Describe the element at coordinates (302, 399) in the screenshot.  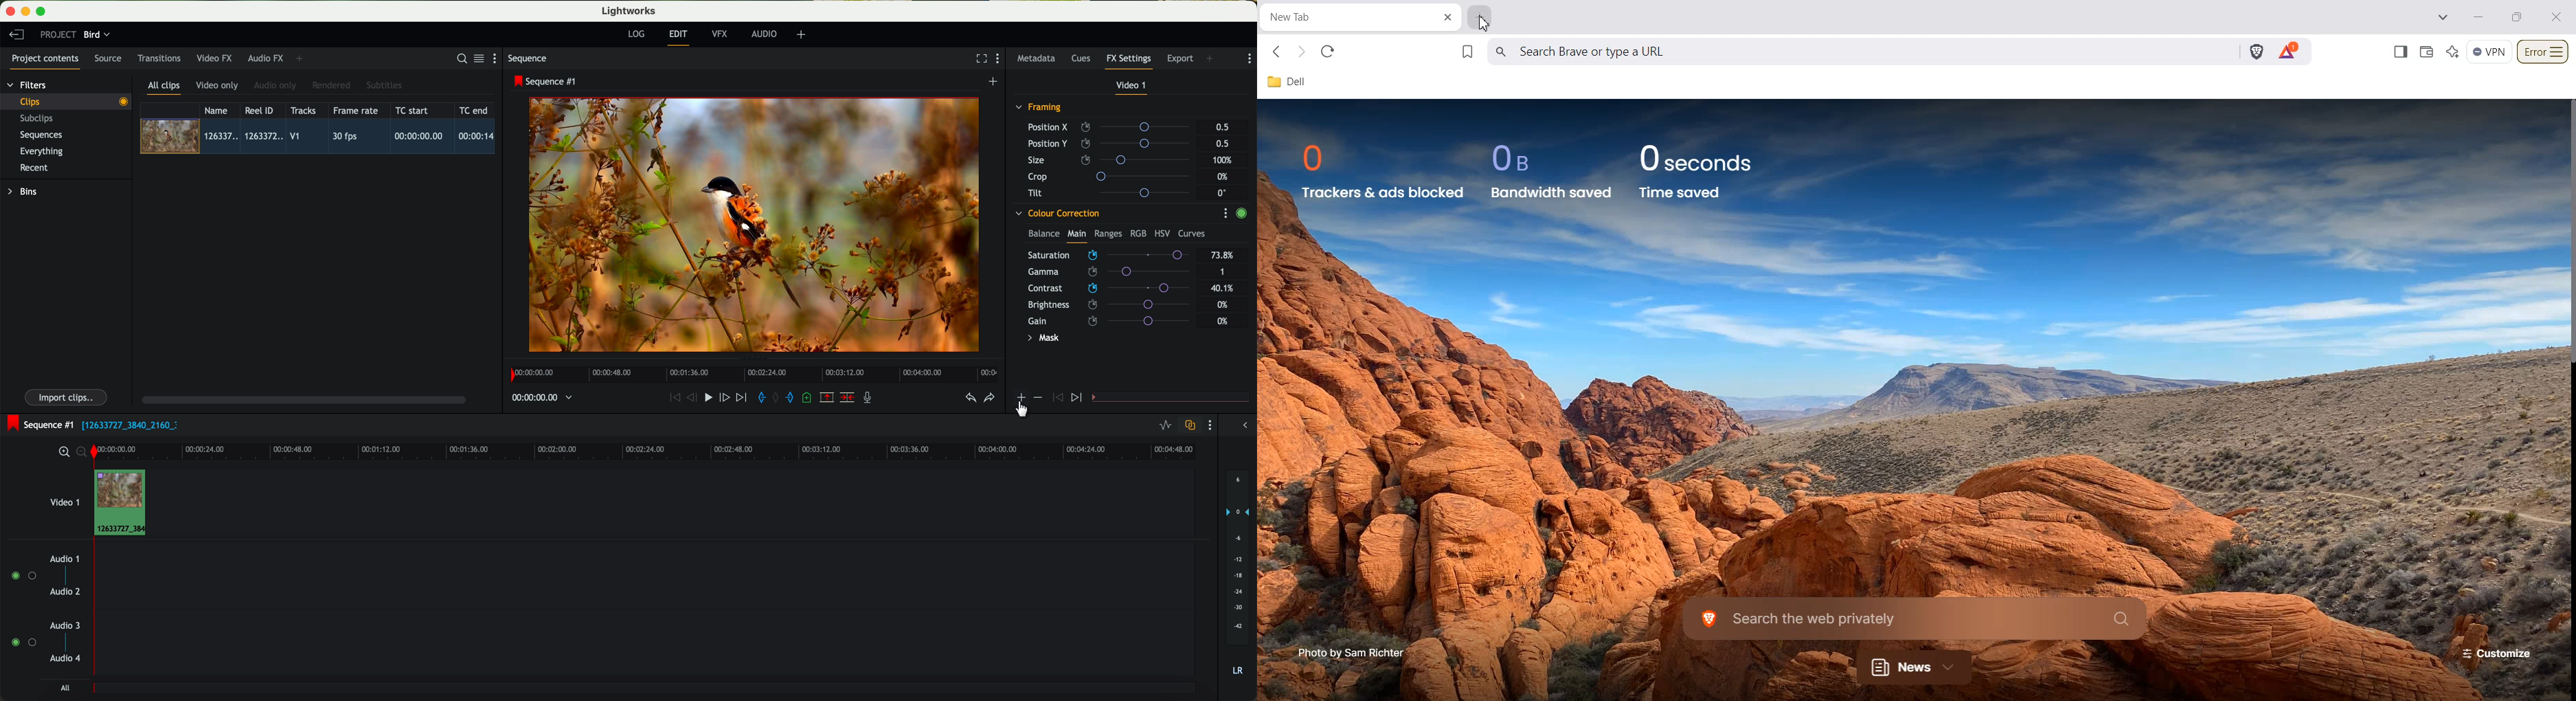
I see `scroll bar` at that location.